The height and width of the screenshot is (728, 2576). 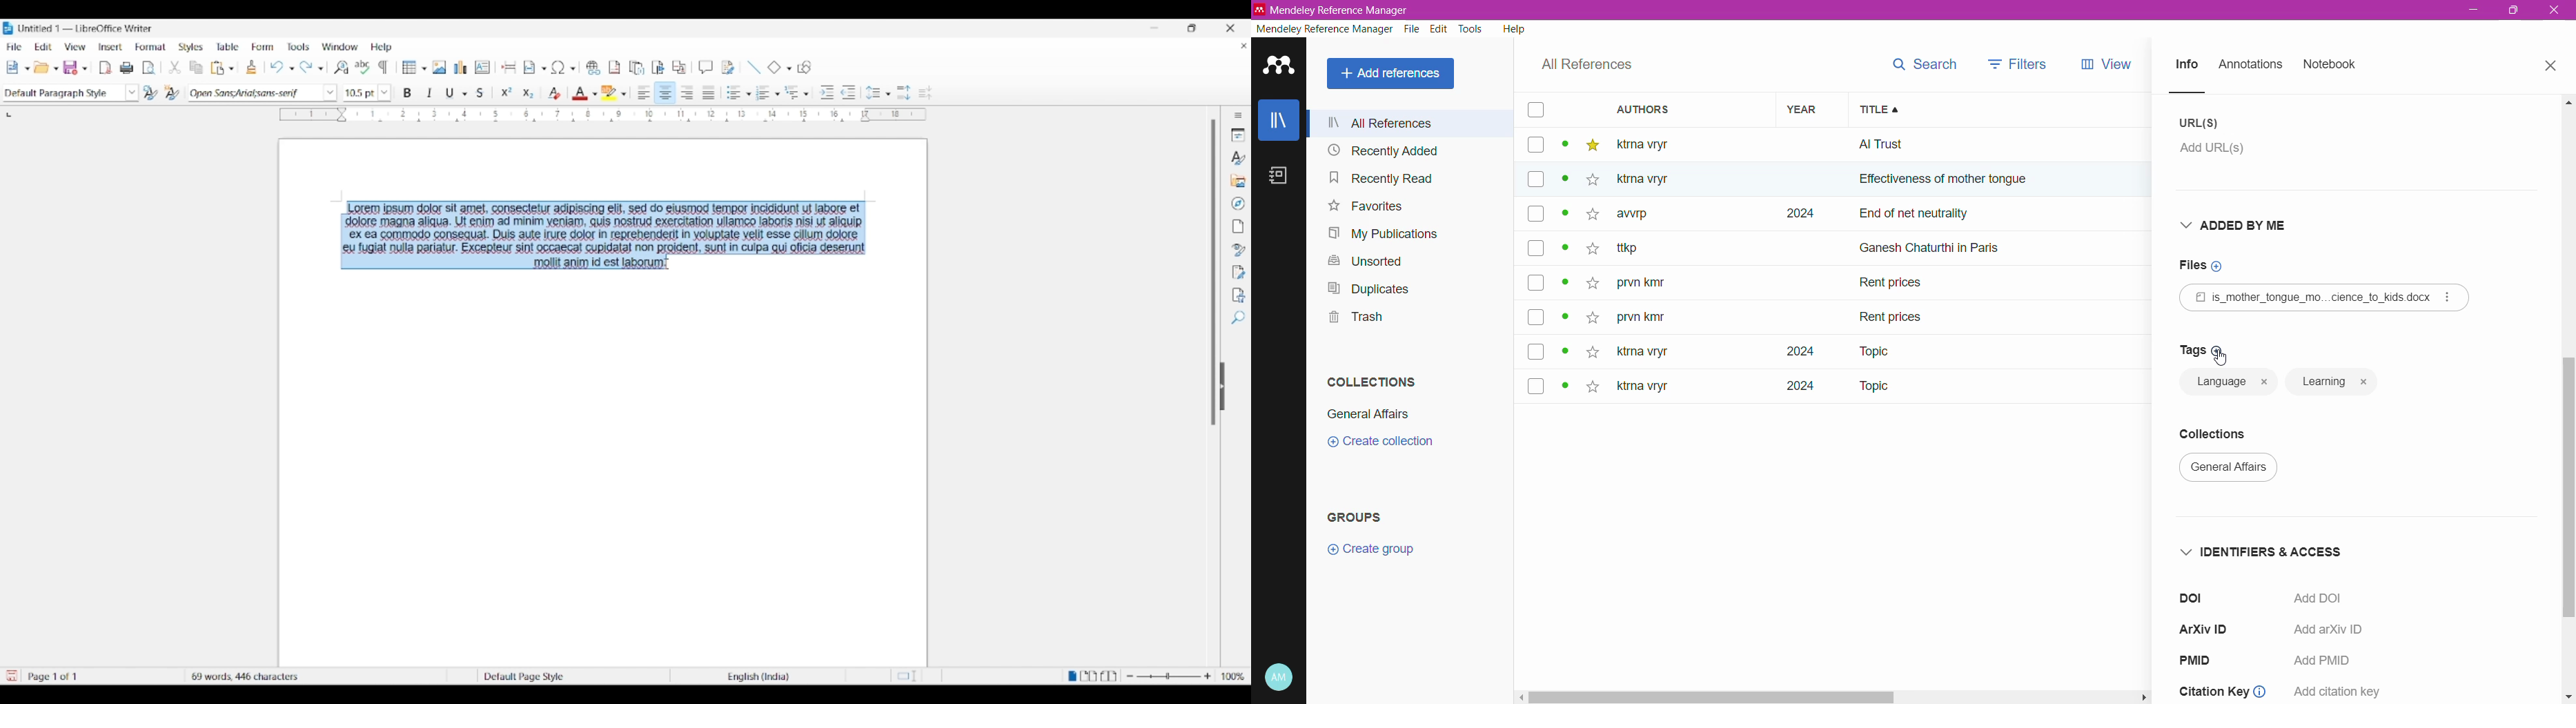 I want to click on Increase indent, so click(x=826, y=93).